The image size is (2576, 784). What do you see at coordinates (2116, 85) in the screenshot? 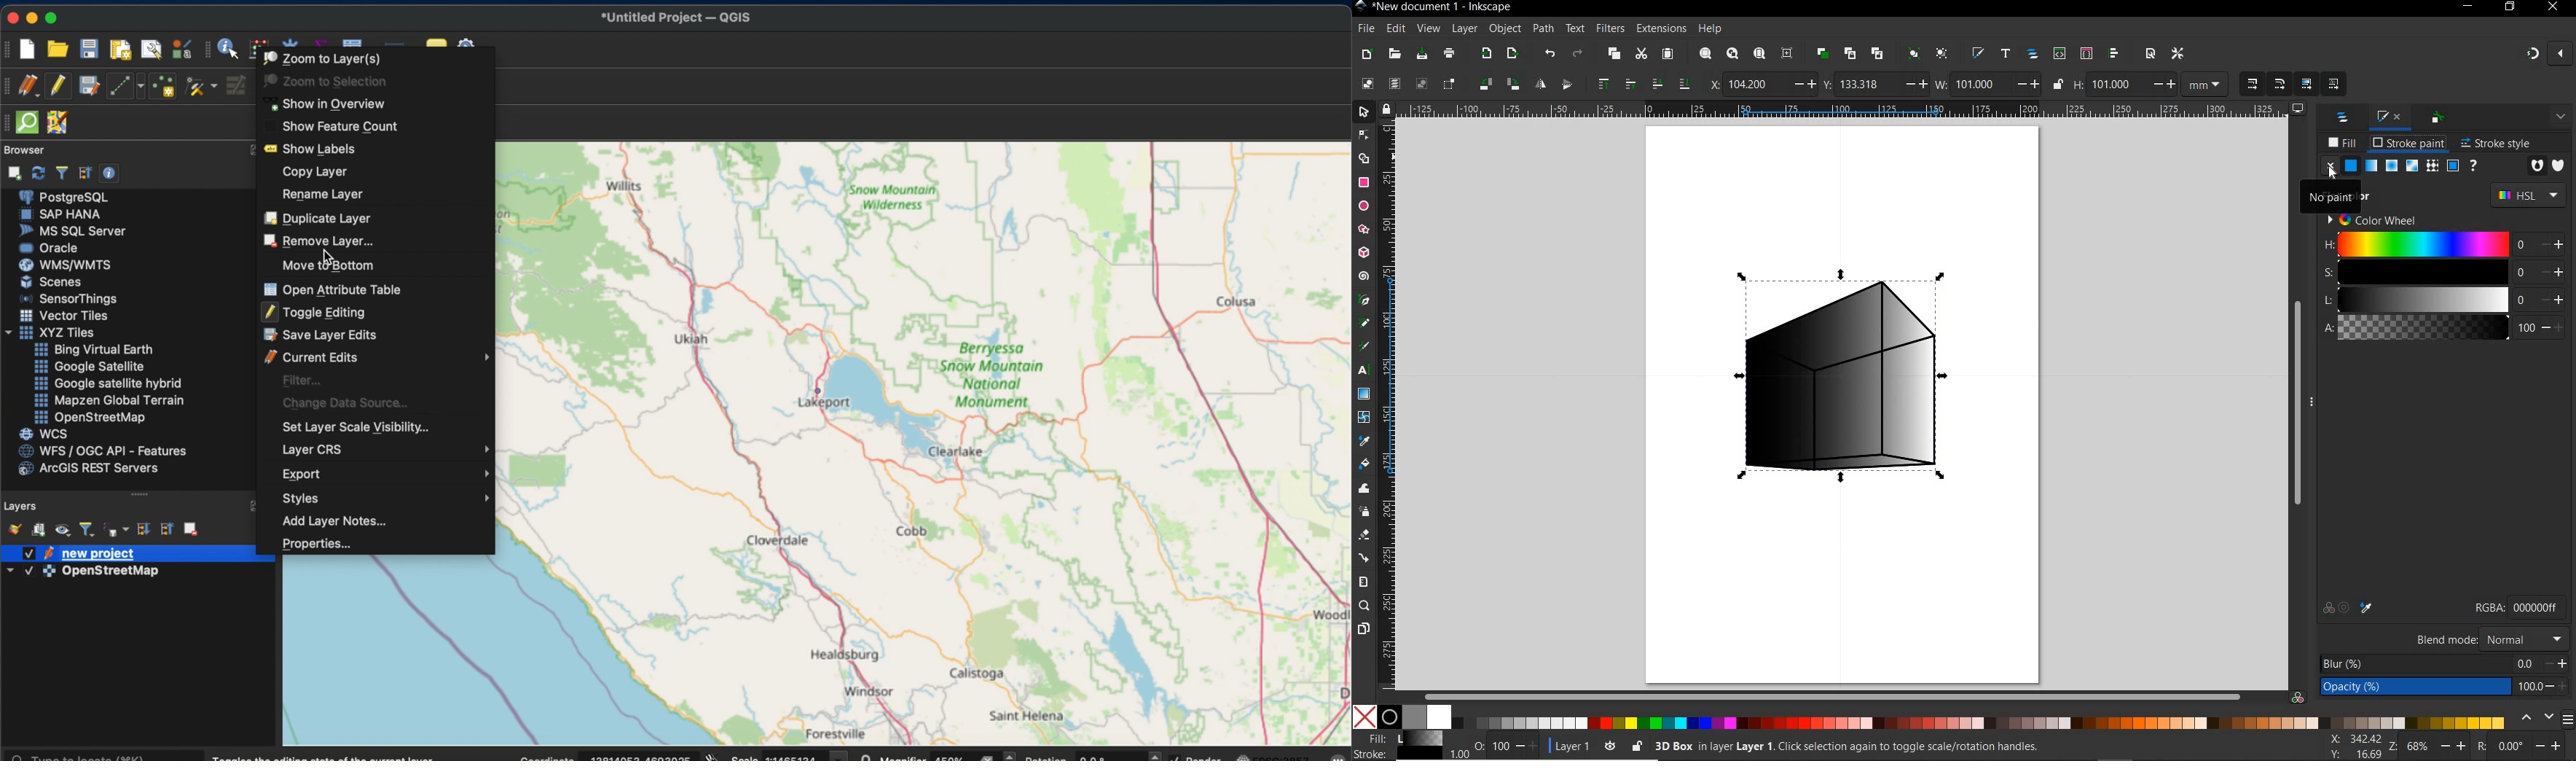
I see `101` at bounding box center [2116, 85].